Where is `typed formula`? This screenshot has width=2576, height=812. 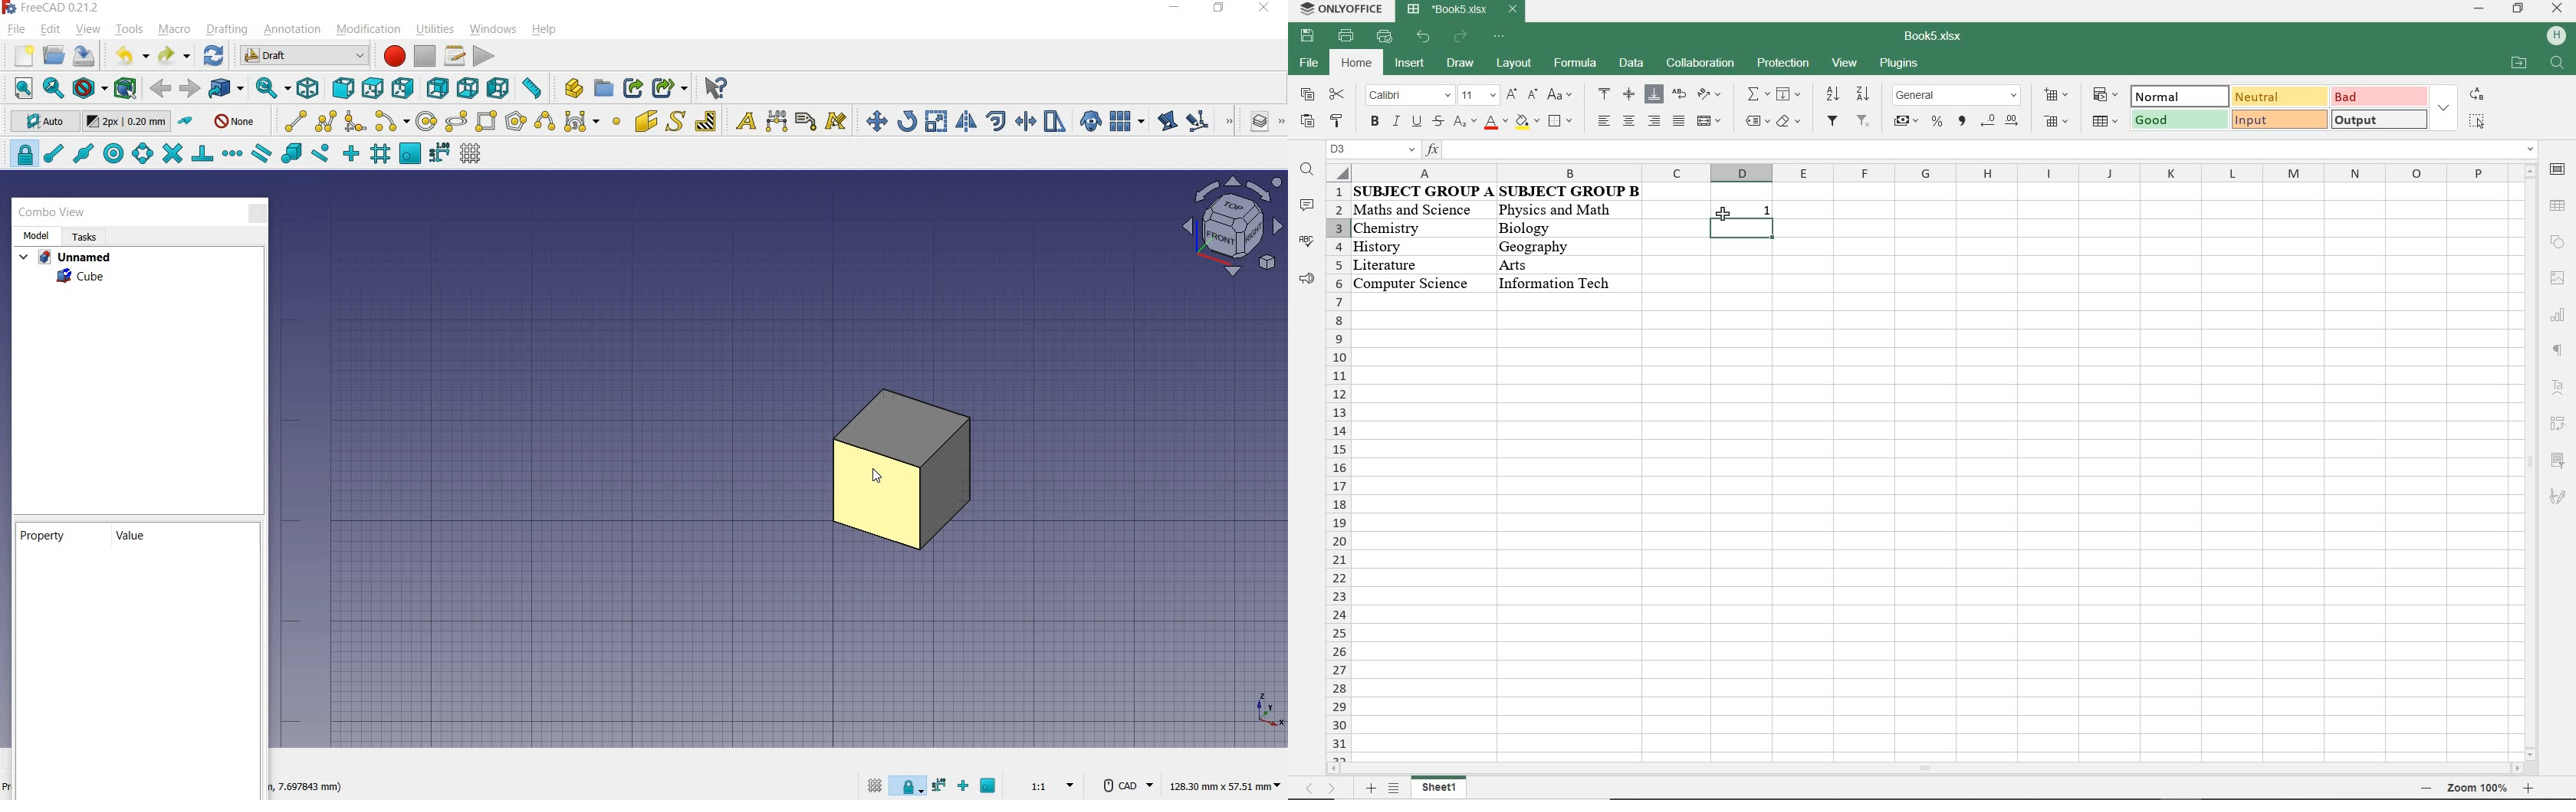
typed formula is located at coordinates (1744, 230).